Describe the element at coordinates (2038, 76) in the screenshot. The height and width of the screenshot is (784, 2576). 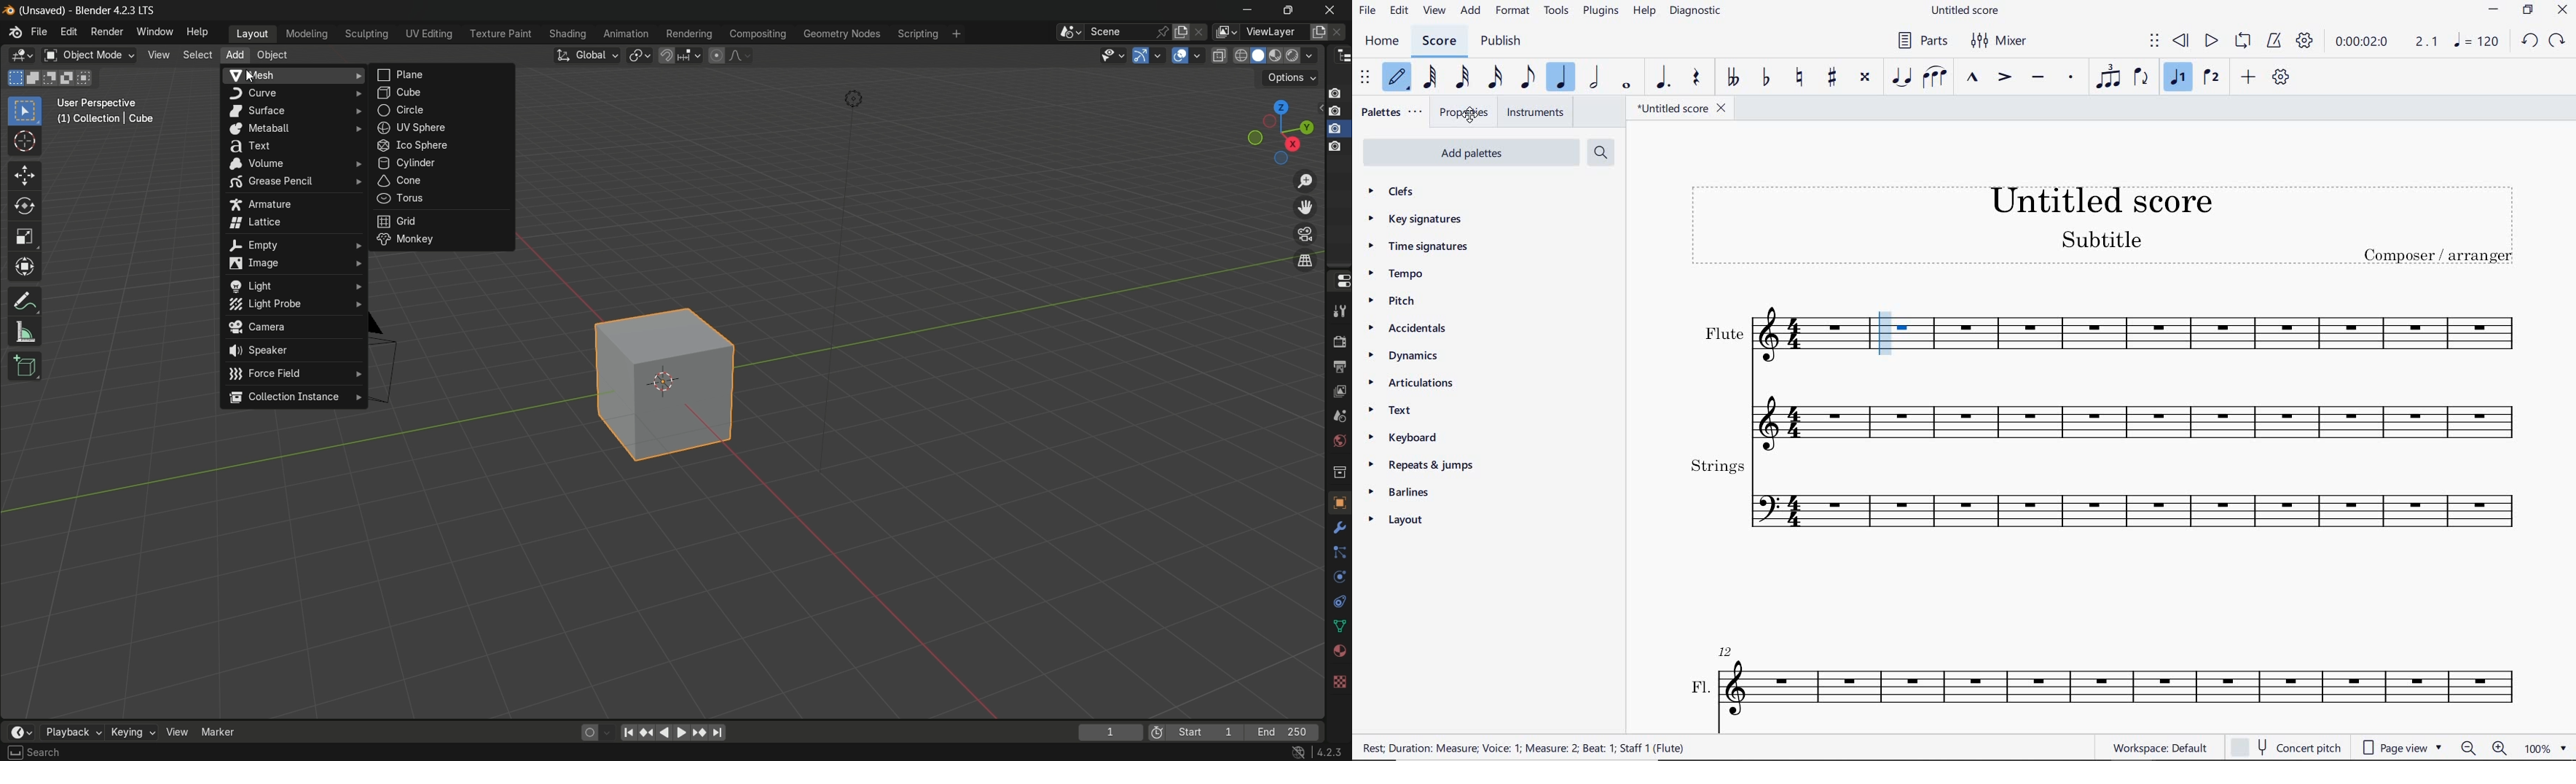
I see `TENUTO` at that location.